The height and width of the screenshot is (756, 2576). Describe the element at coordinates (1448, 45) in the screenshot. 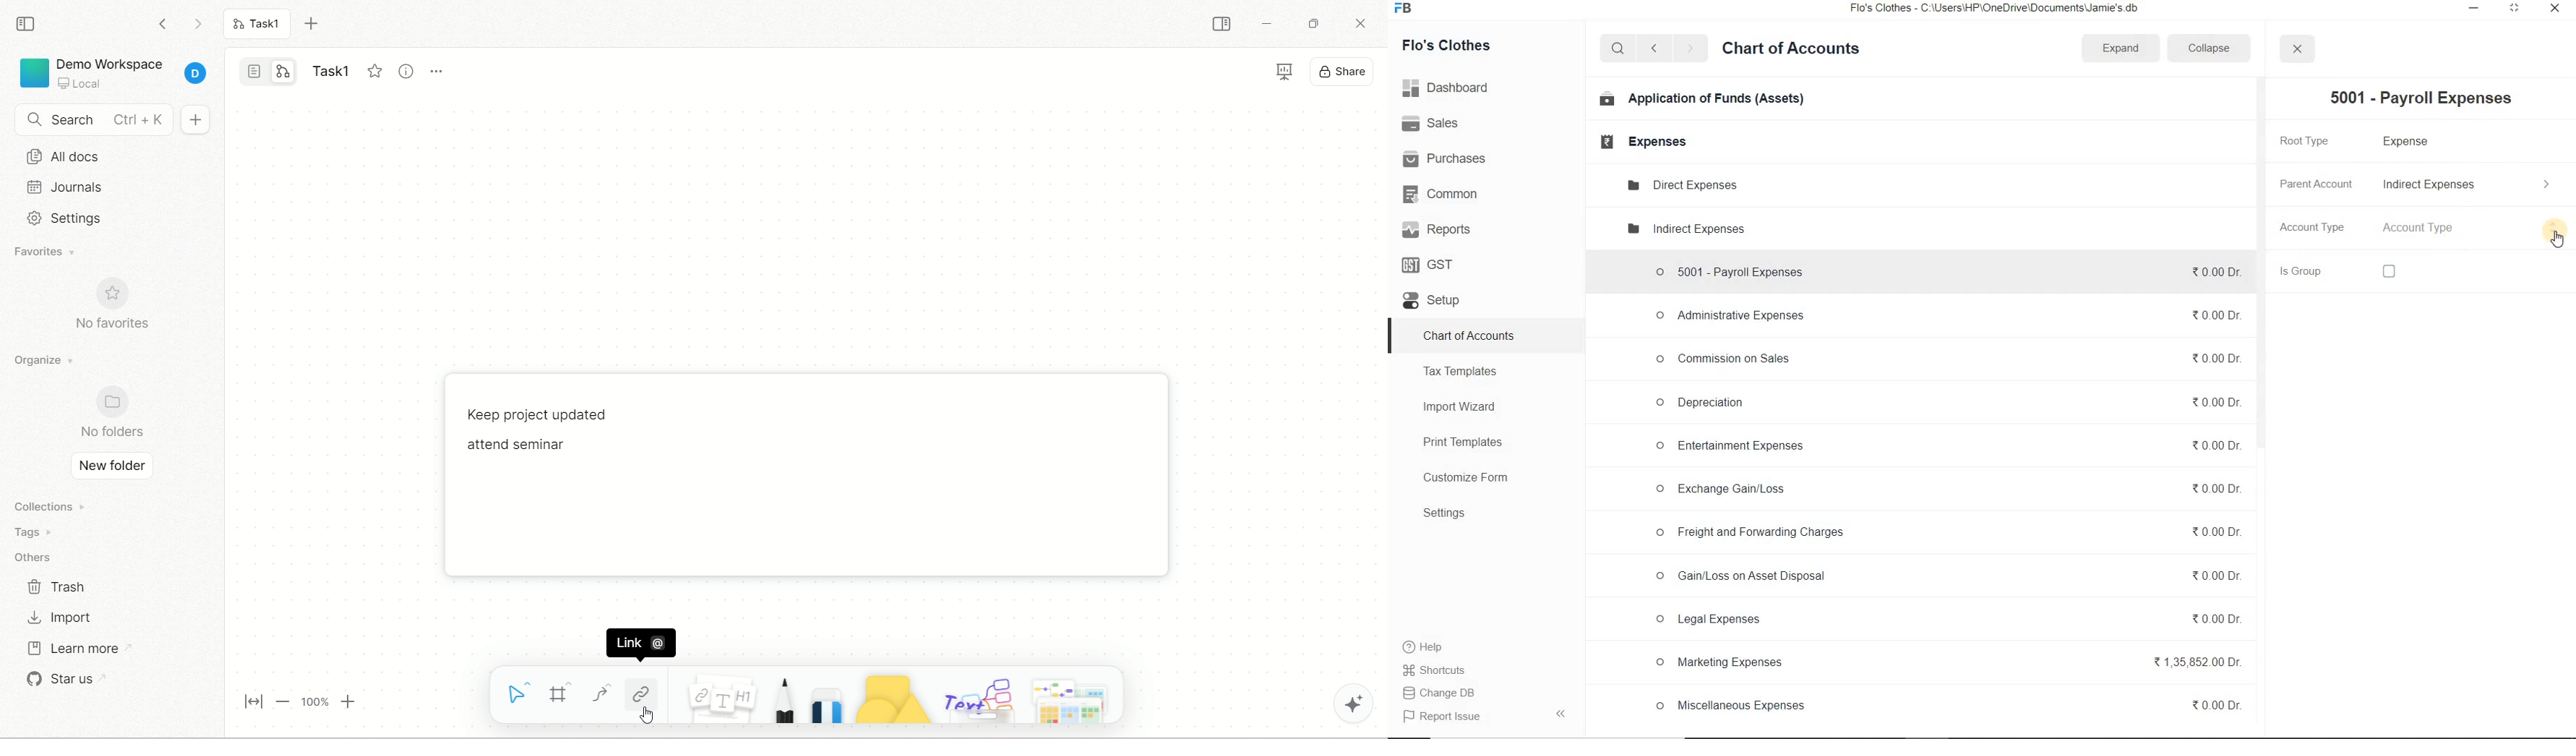

I see `Flo's Clothes` at that location.